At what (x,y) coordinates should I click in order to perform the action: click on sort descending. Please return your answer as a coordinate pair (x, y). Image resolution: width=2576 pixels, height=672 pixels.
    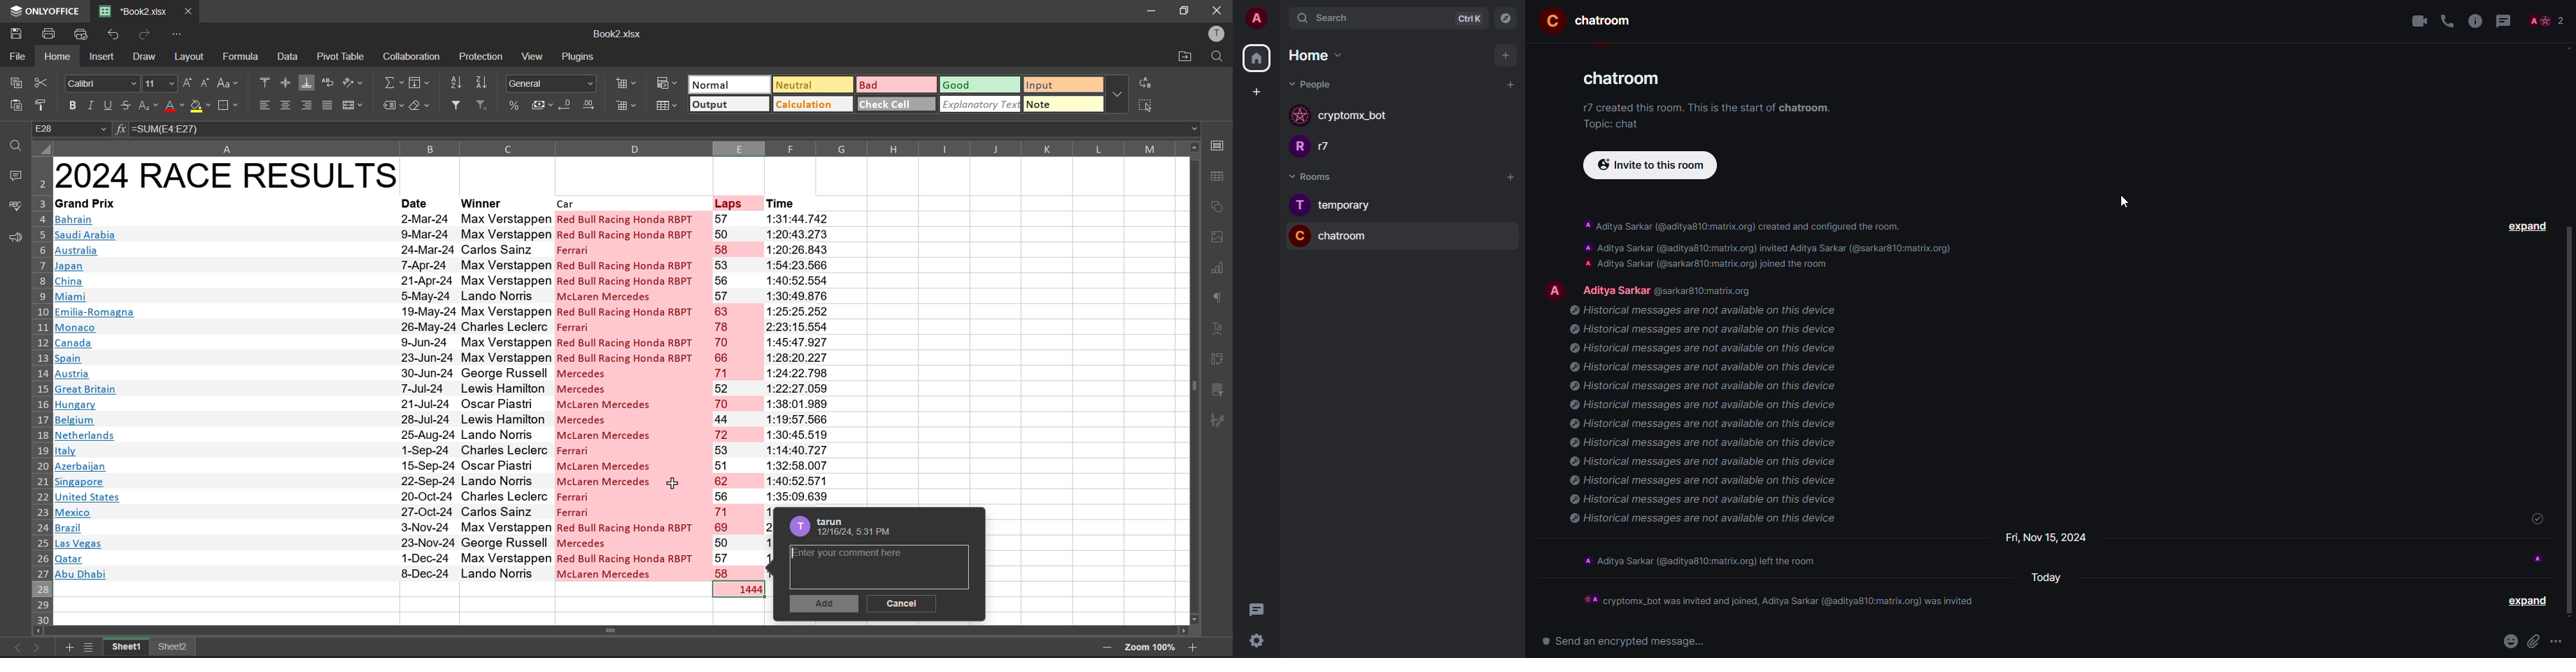
    Looking at the image, I should click on (486, 82).